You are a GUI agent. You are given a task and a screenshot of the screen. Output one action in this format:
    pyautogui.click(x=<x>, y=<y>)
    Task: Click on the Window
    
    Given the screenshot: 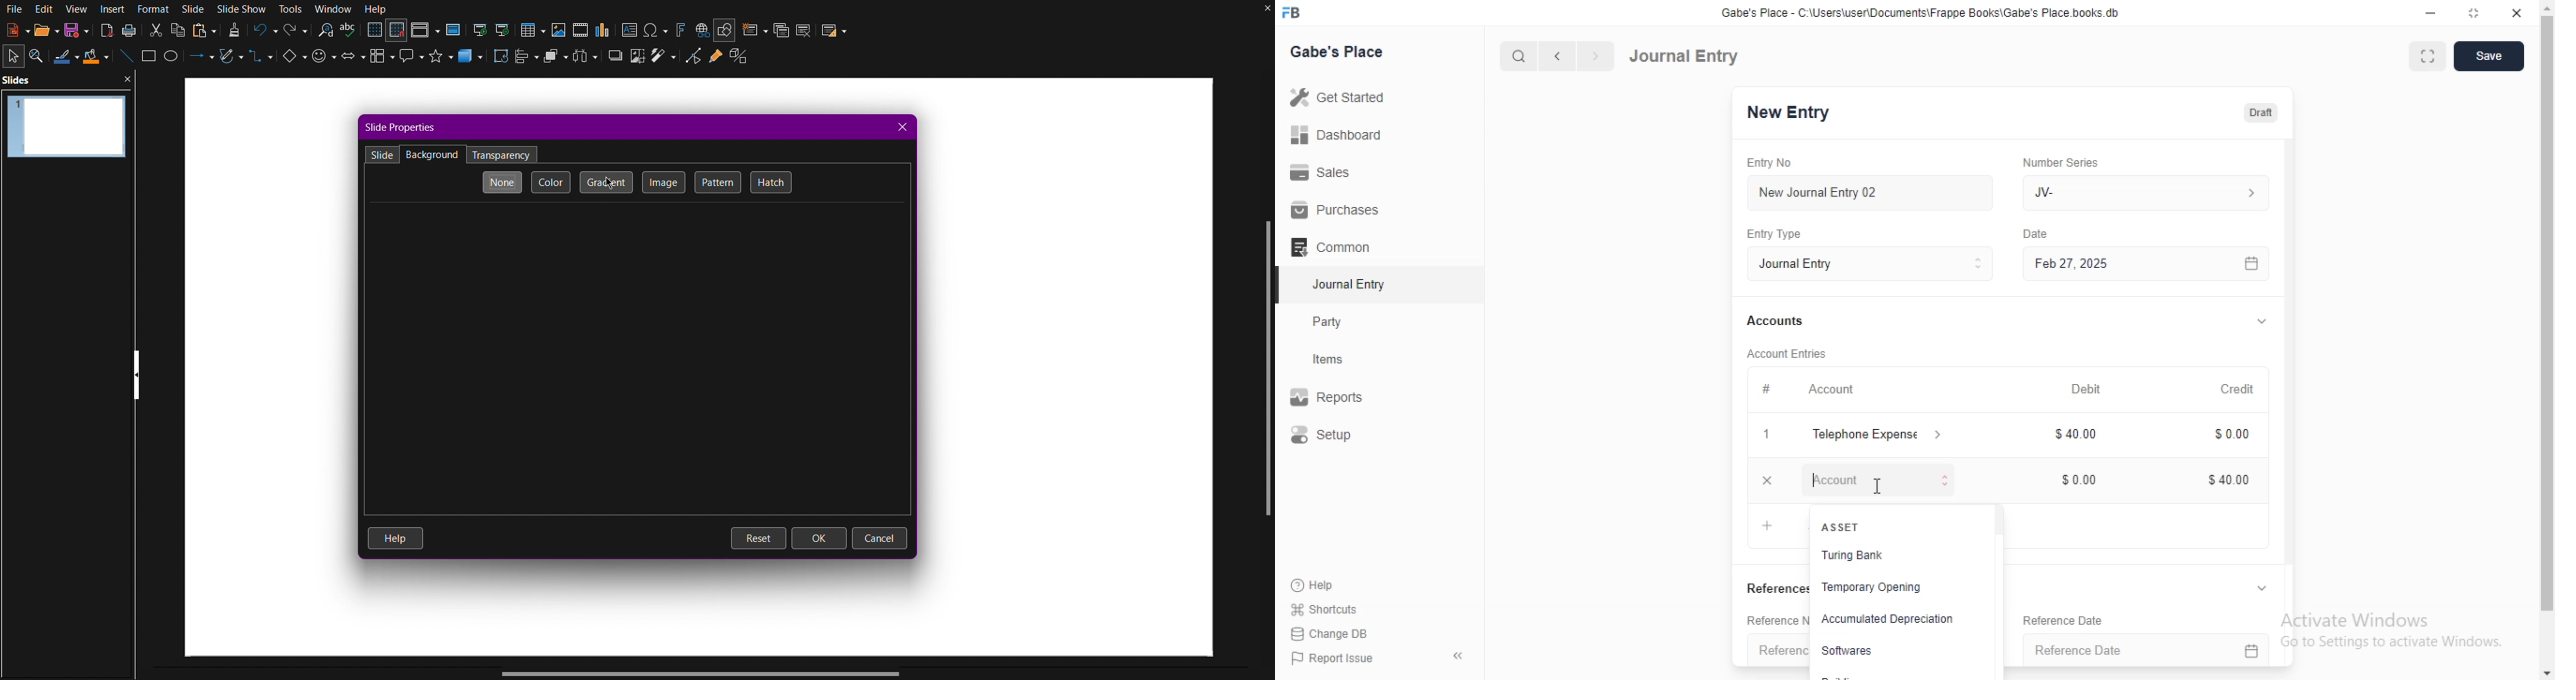 What is the action you would take?
    pyautogui.click(x=333, y=9)
    